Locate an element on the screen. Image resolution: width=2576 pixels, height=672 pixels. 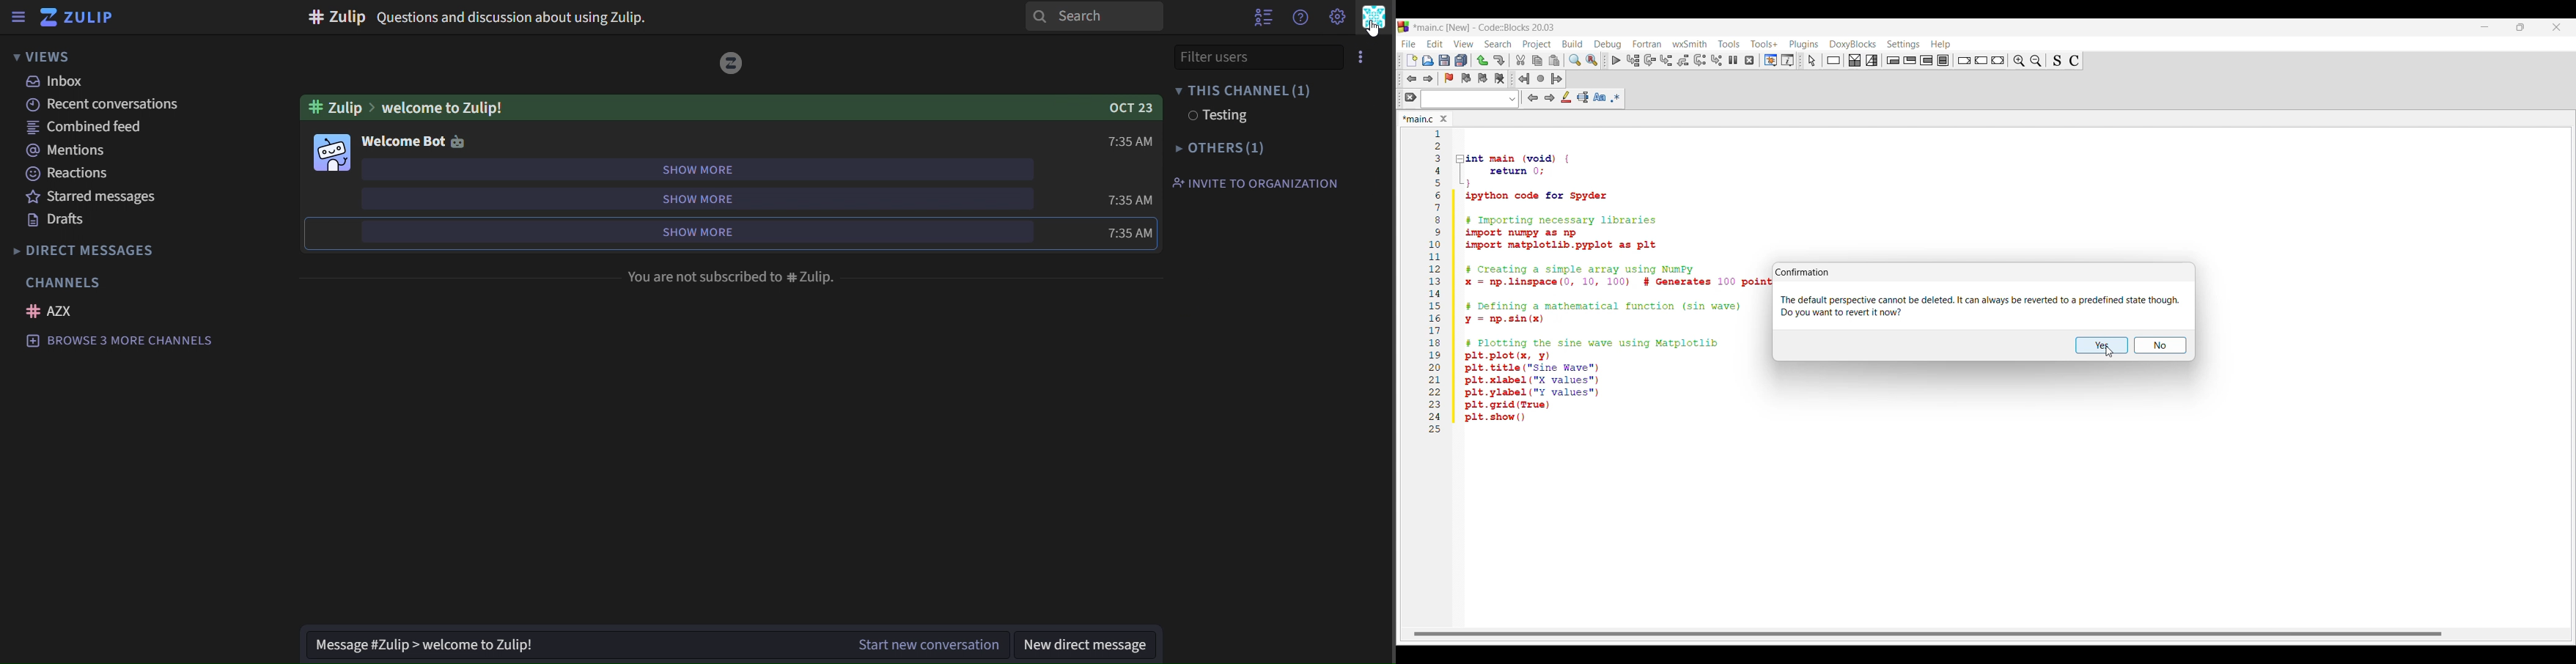
Selected text is located at coordinates (1583, 97).